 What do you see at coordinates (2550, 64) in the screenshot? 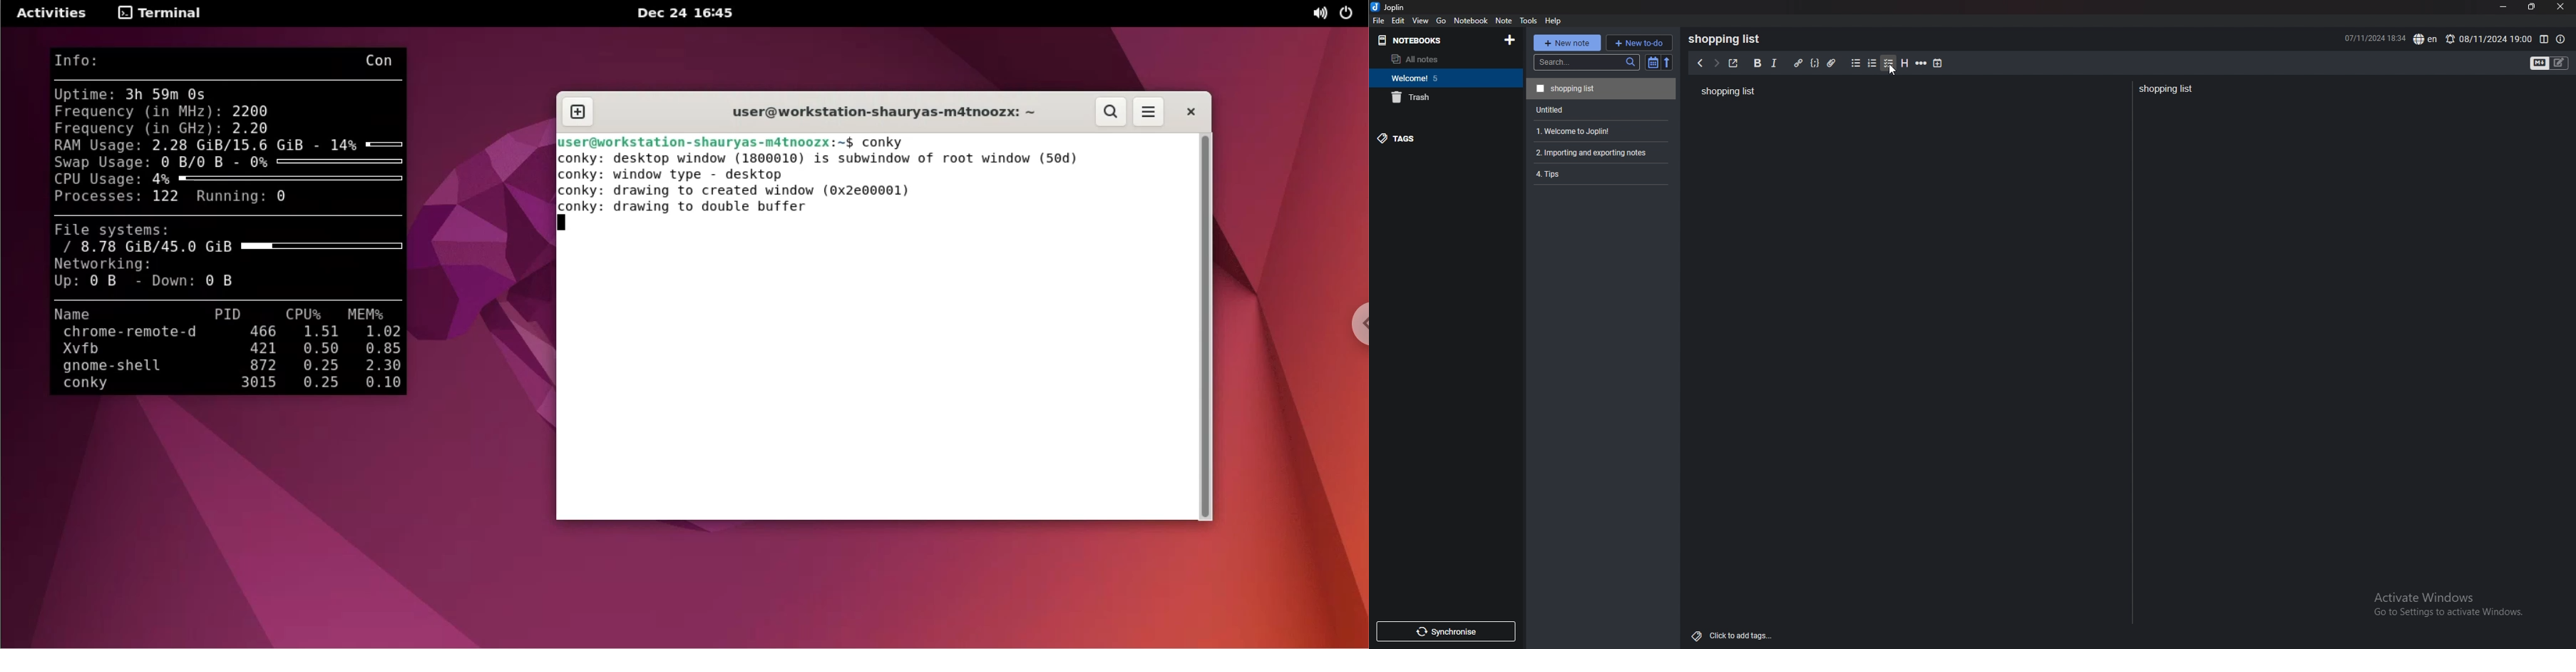
I see `toggle editors` at bounding box center [2550, 64].